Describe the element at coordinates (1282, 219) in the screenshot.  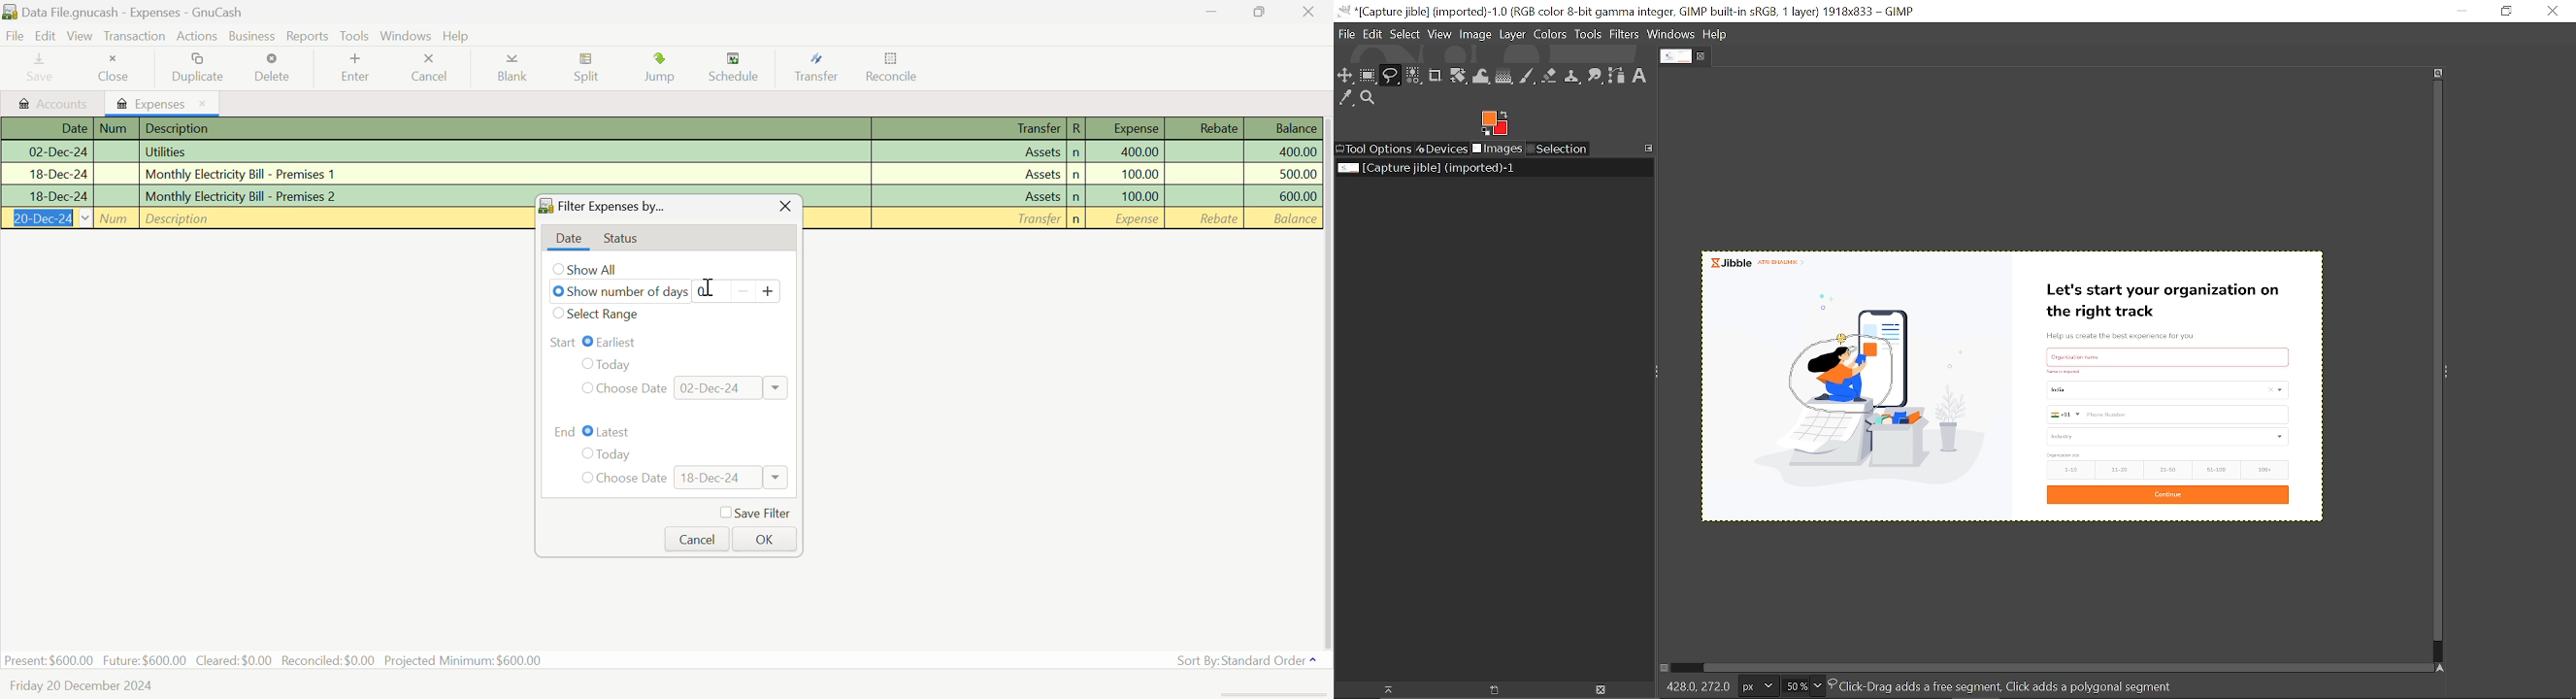
I see `Balance` at that location.